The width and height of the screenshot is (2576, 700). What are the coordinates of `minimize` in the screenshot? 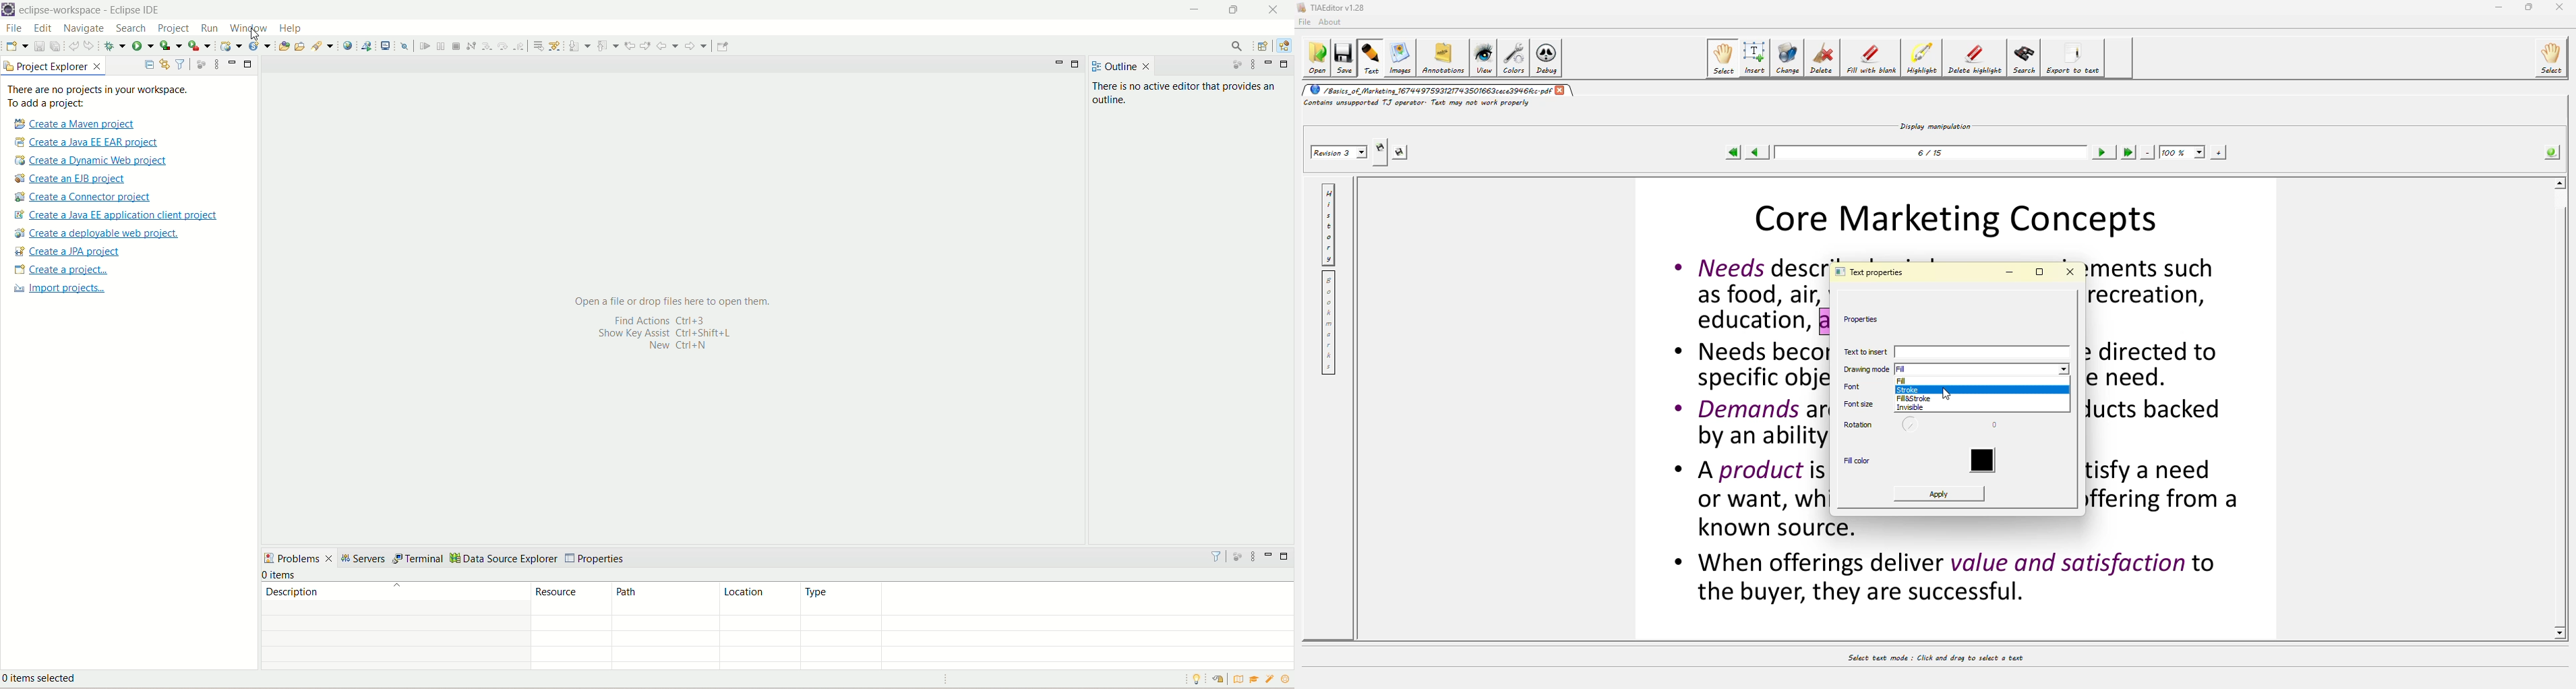 It's located at (2011, 271).